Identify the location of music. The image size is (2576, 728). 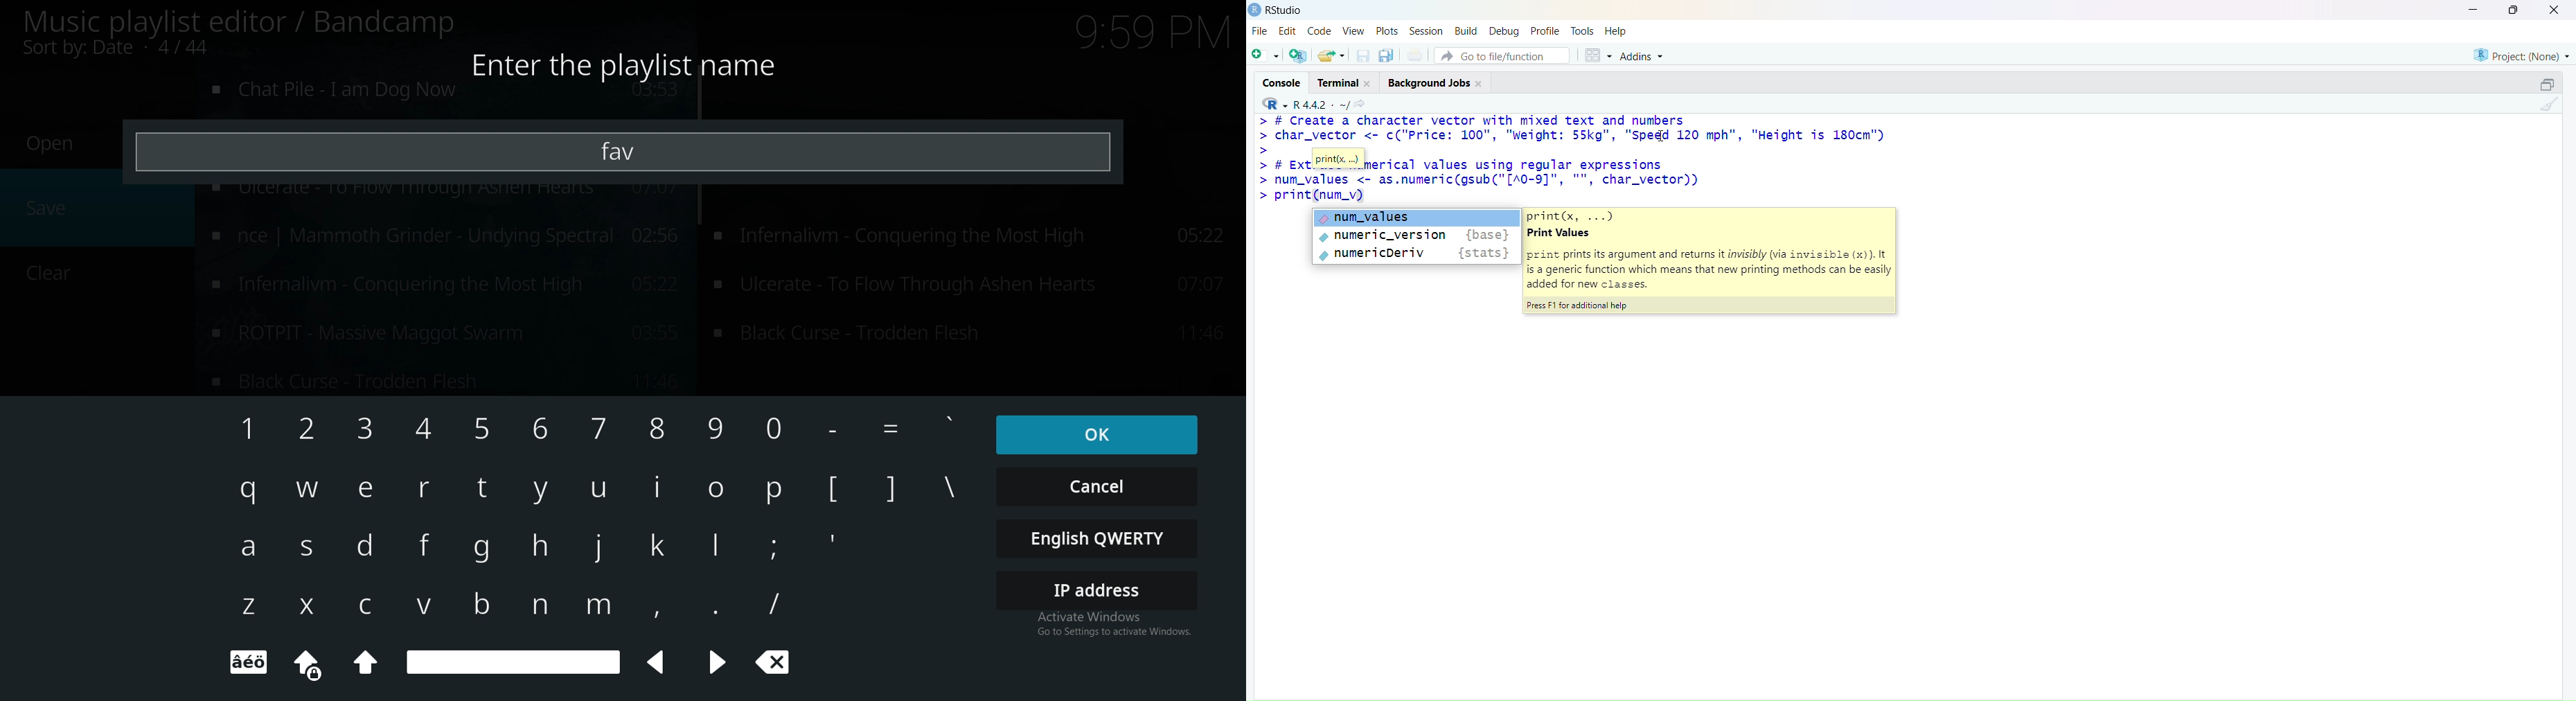
(443, 331).